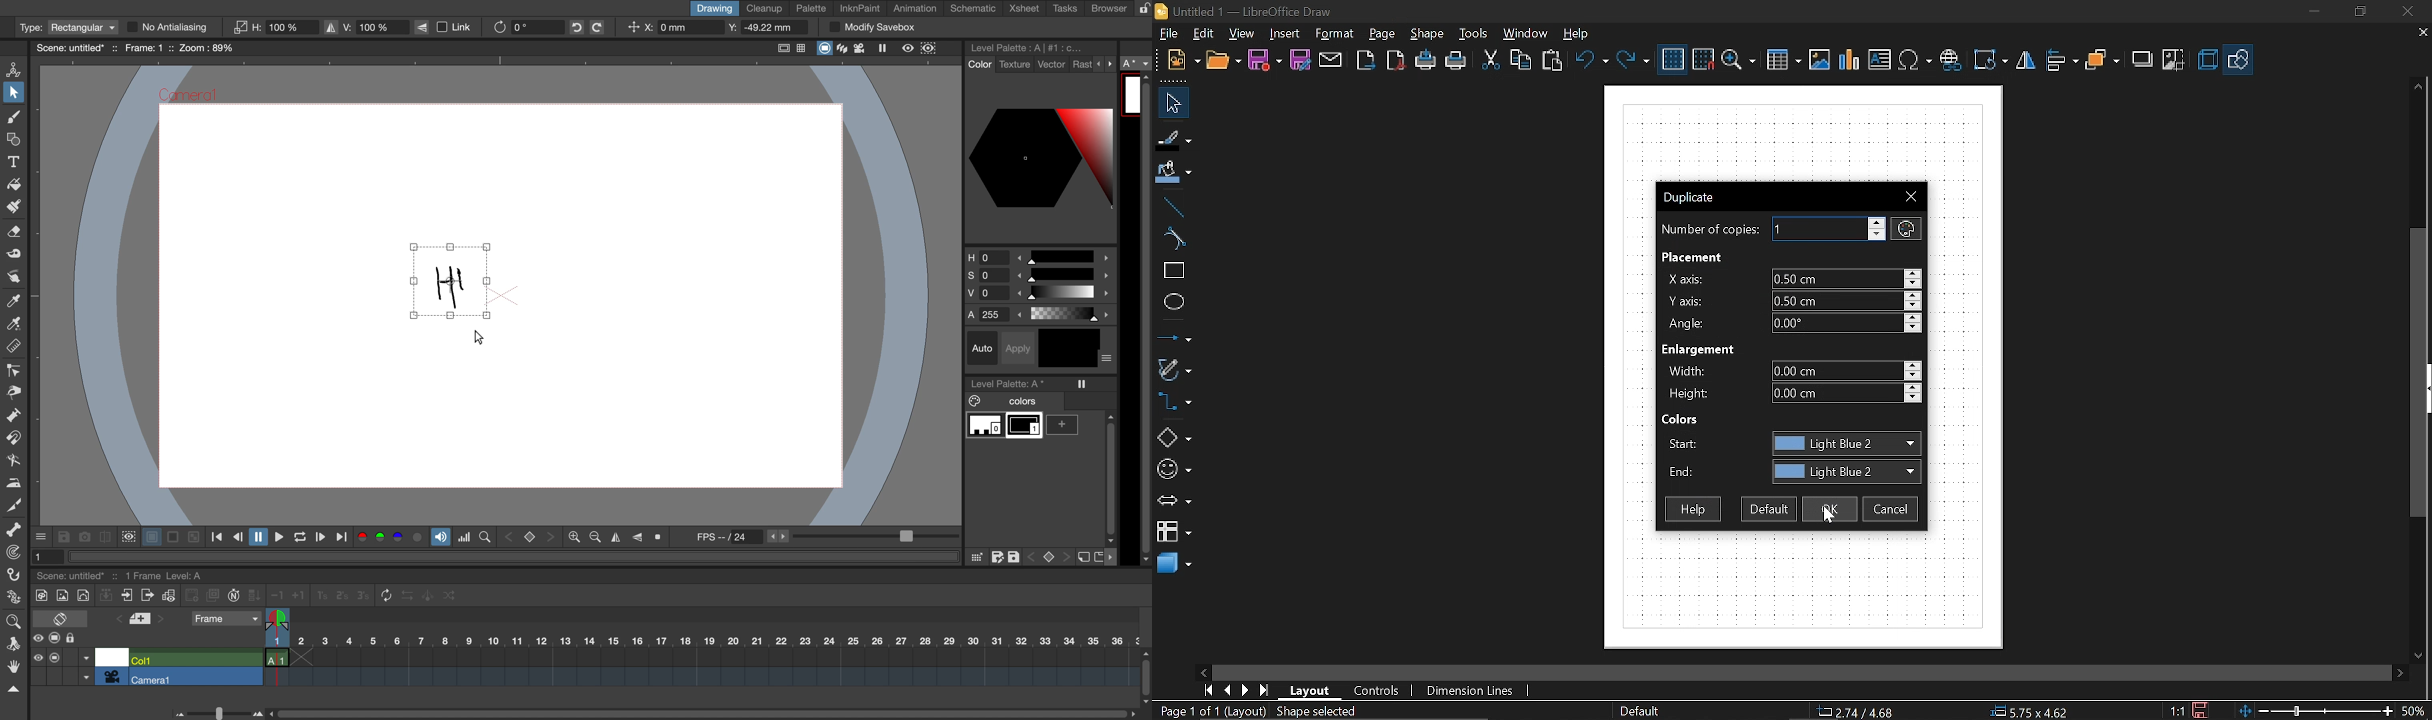 This screenshot has width=2436, height=728. Describe the element at coordinates (1526, 34) in the screenshot. I see `Window` at that location.